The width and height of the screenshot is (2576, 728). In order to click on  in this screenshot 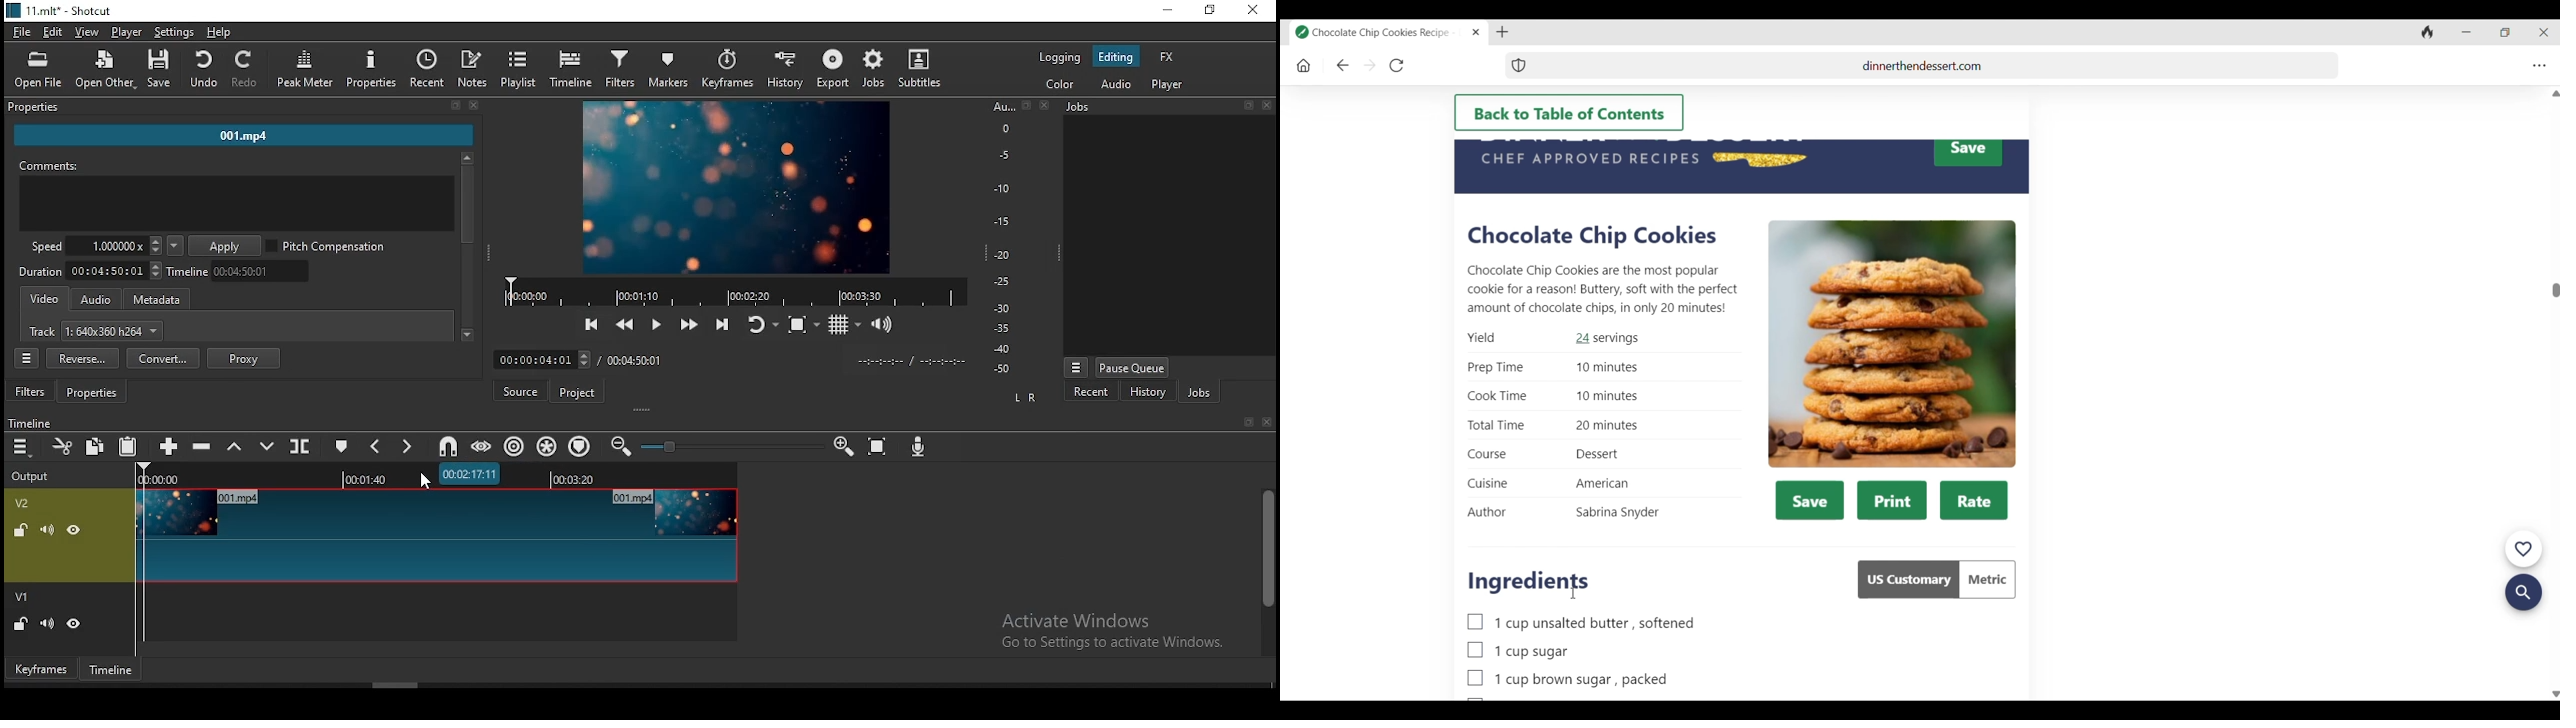, I will do `click(30, 421)`.